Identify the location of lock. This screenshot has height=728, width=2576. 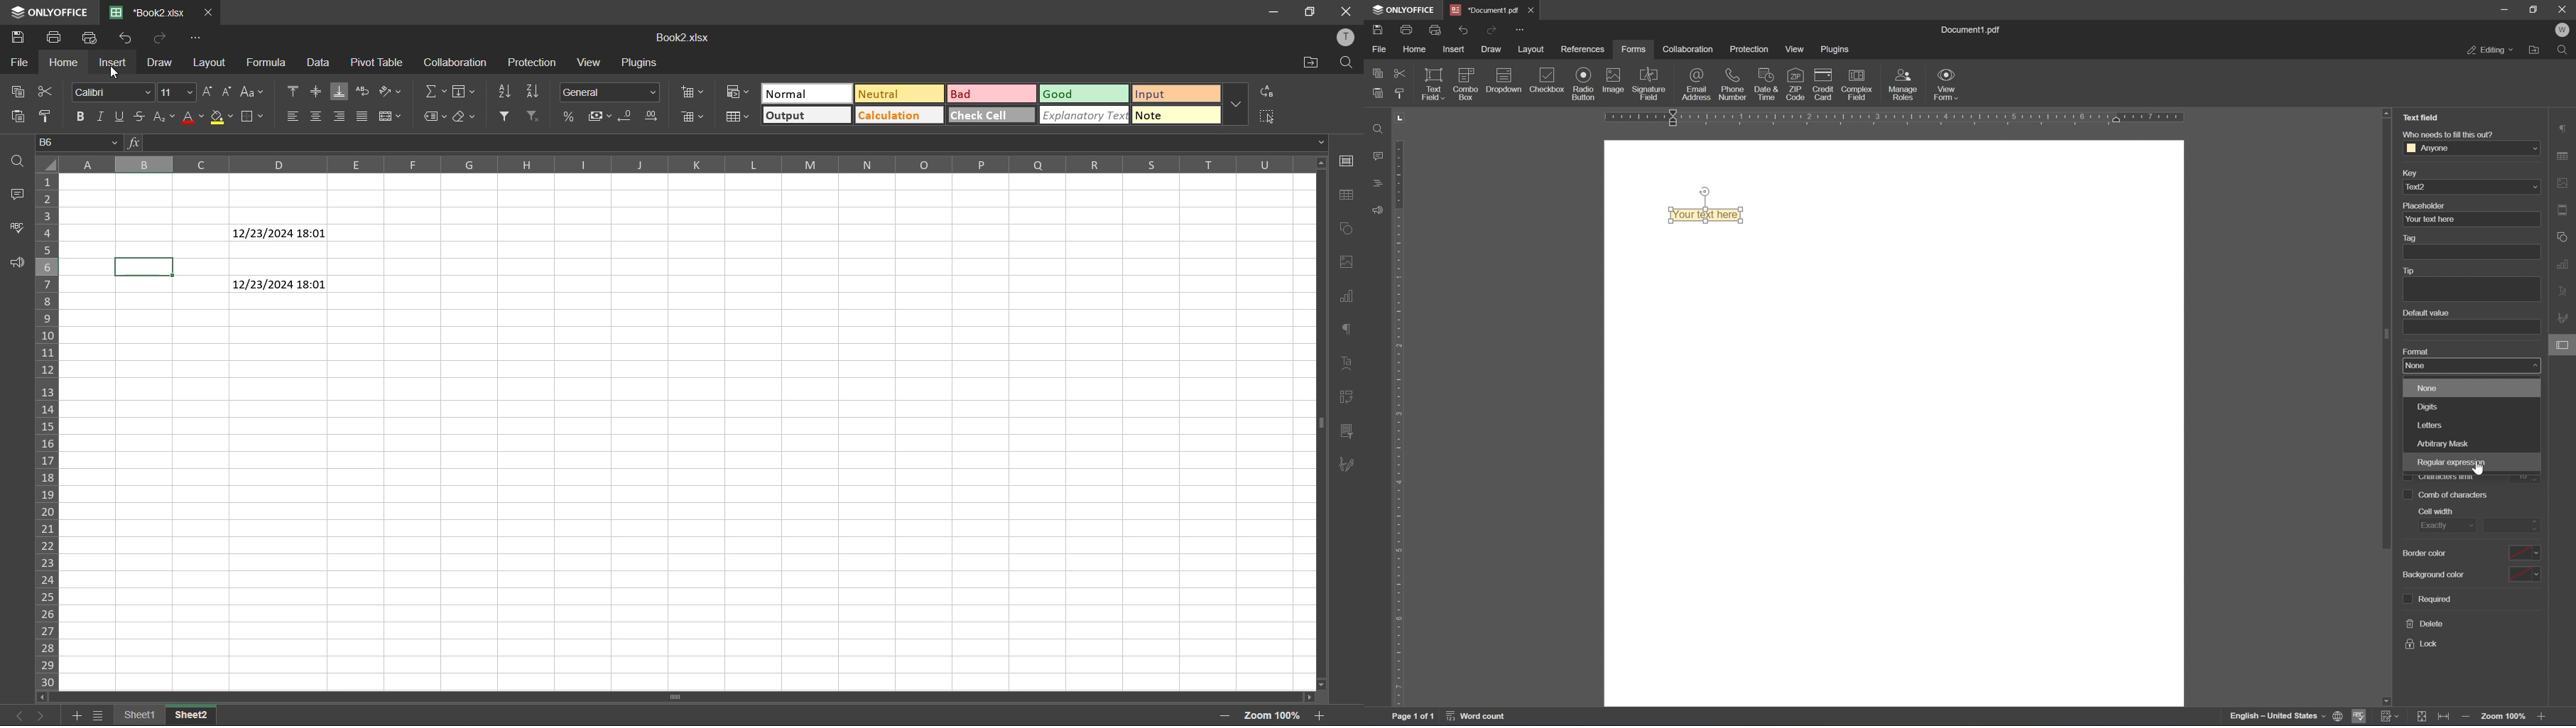
(2421, 644).